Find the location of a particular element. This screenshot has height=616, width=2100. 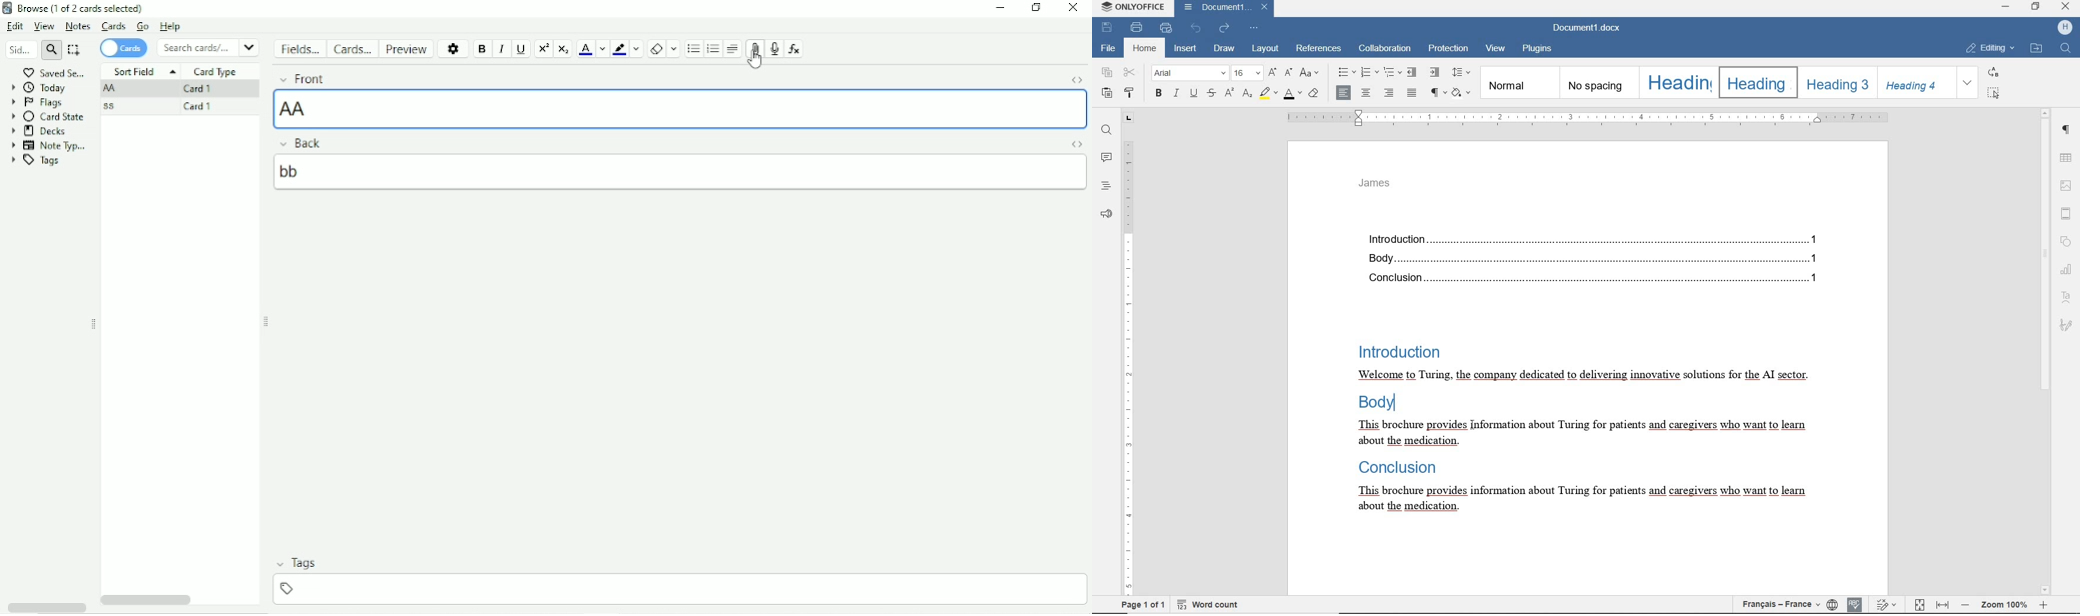

Toggle HTML Editor is located at coordinates (41, 608).